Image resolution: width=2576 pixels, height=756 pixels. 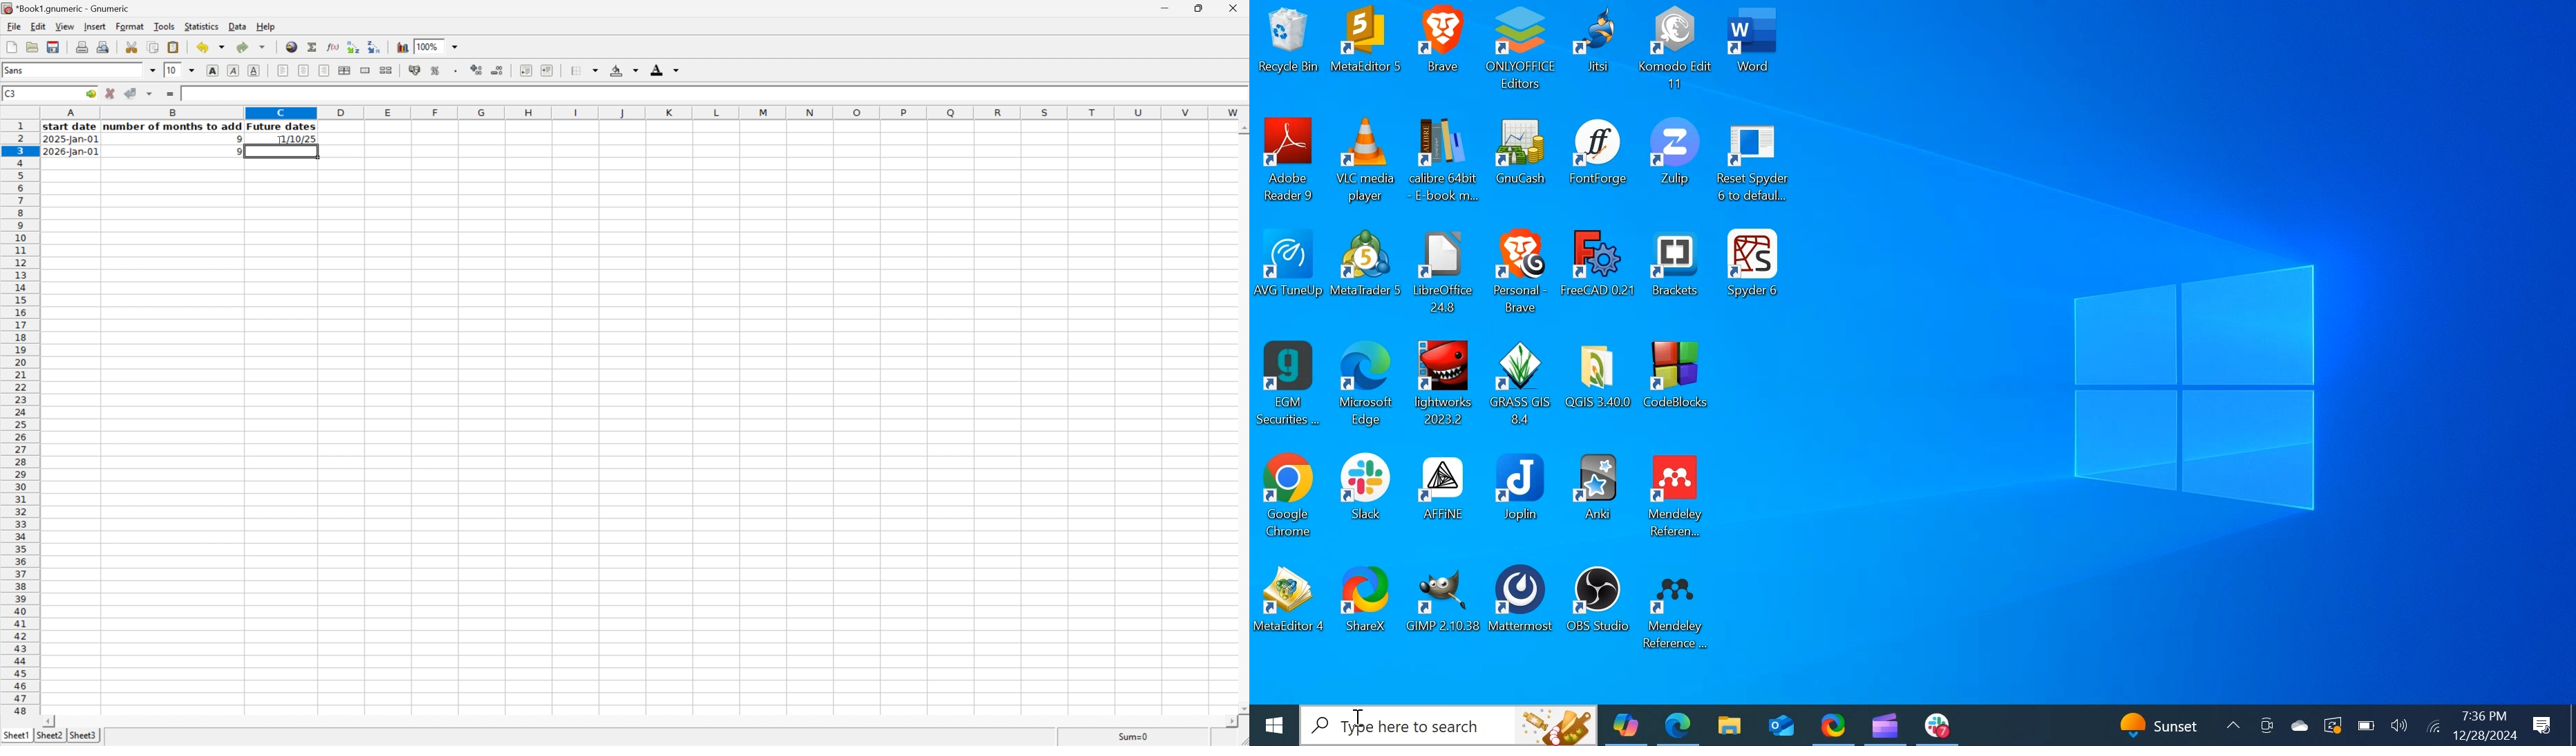 What do you see at coordinates (2364, 726) in the screenshot?
I see `Charge` at bounding box center [2364, 726].